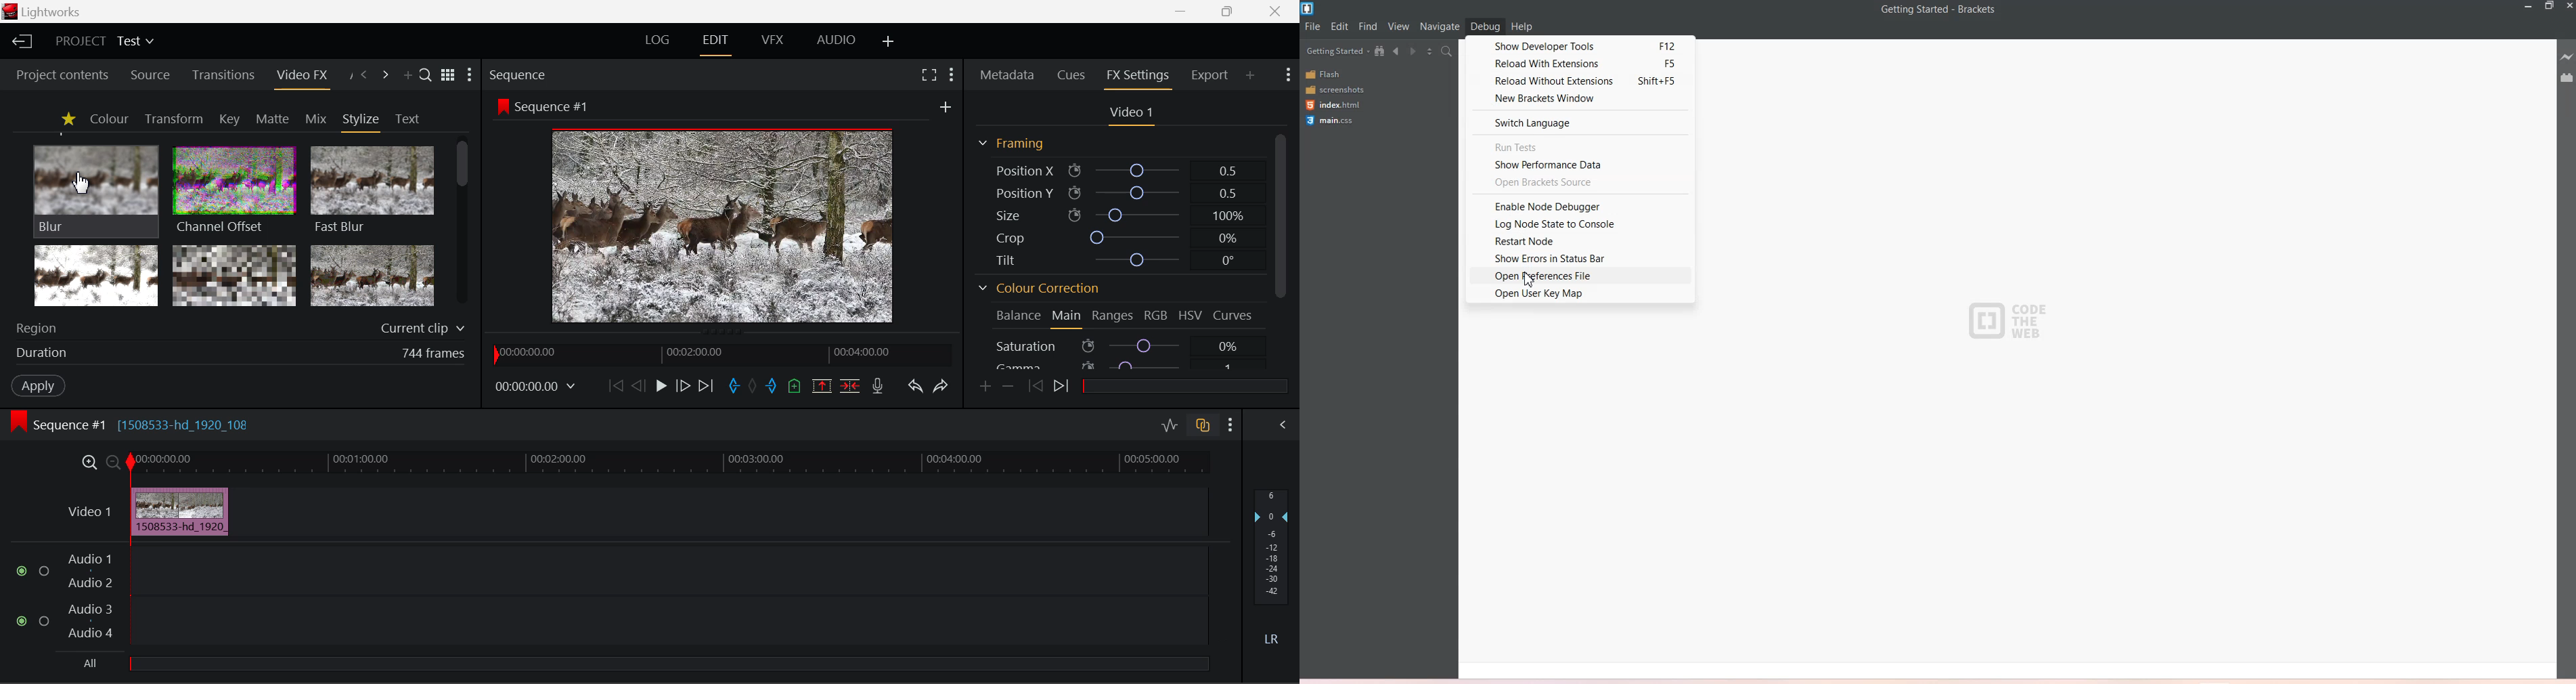 This screenshot has width=2576, height=700. Describe the element at coordinates (1369, 27) in the screenshot. I see `Find` at that location.